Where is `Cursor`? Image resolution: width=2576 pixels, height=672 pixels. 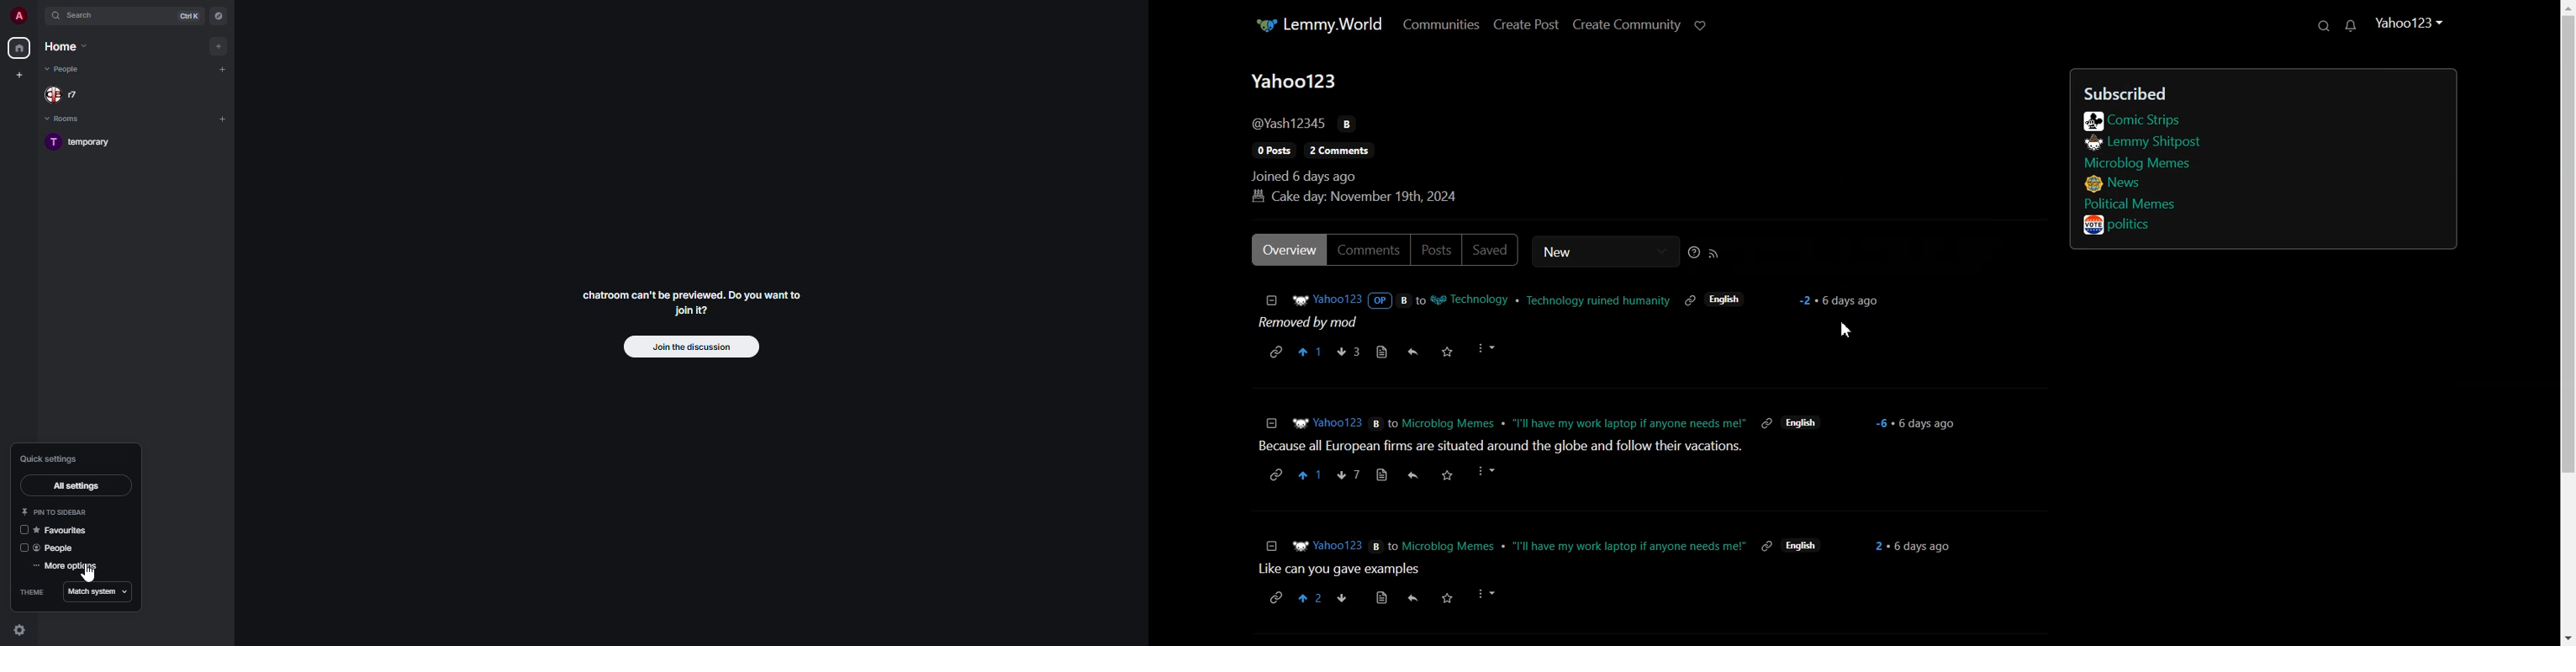 Cursor is located at coordinates (1847, 330).